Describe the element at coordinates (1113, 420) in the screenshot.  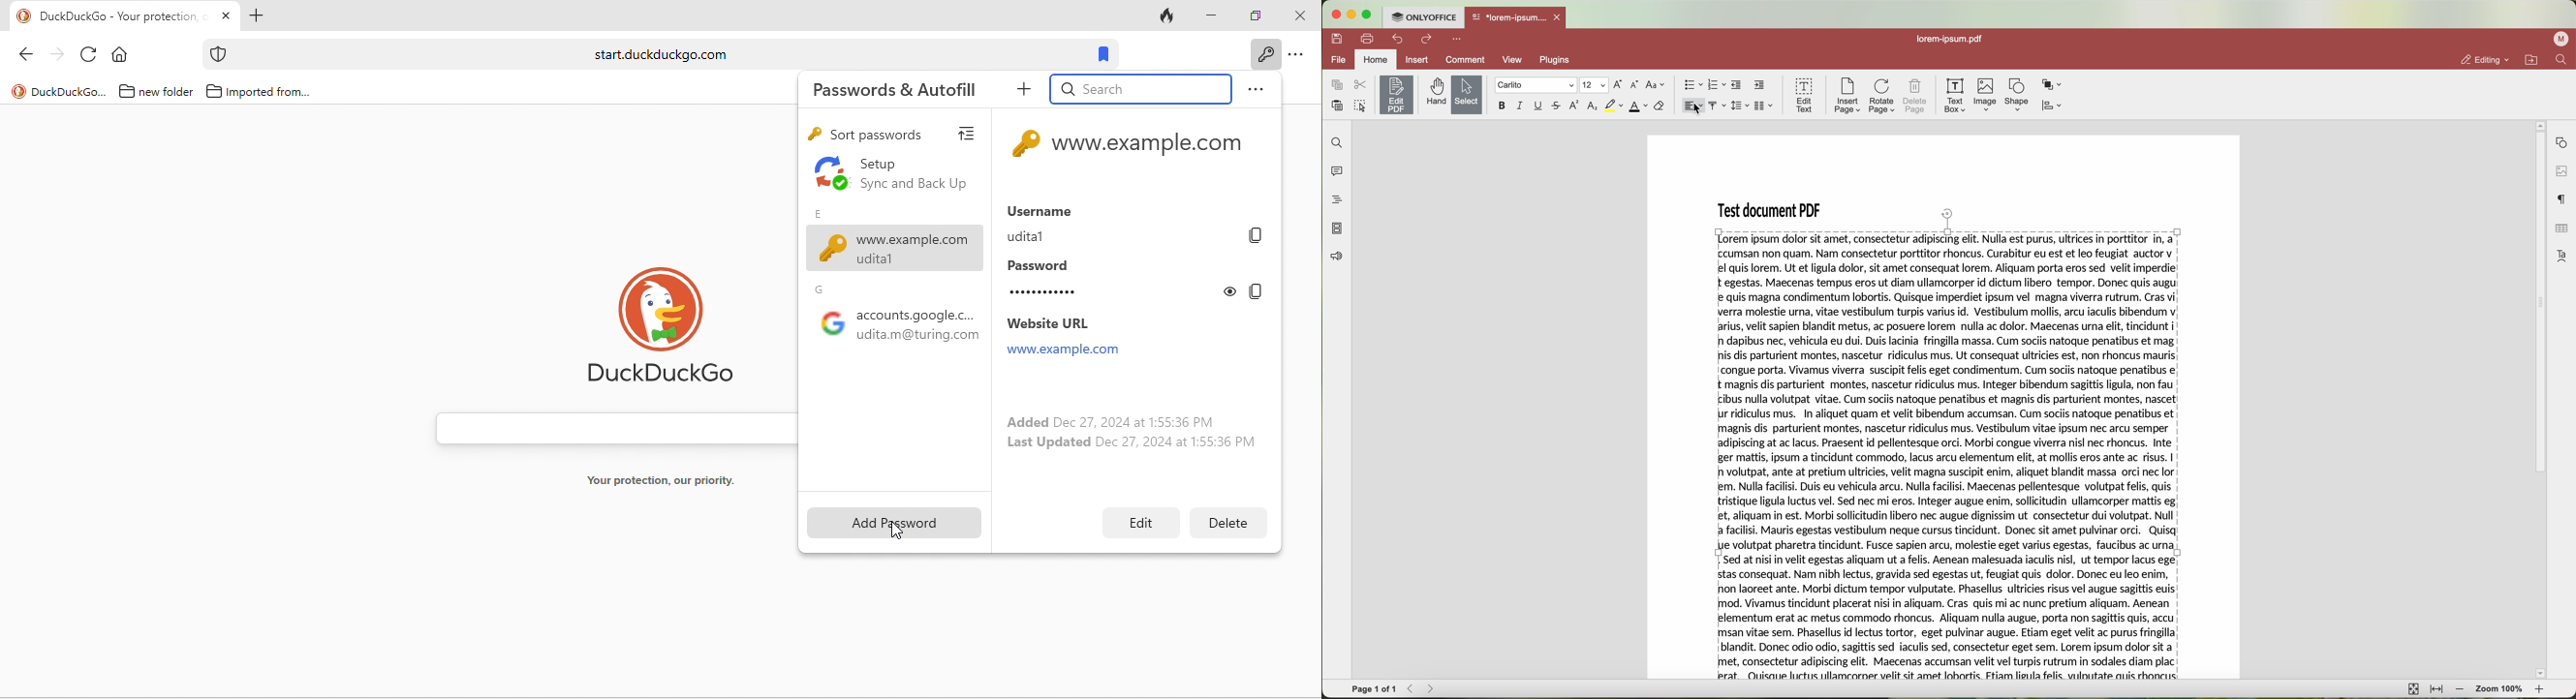
I see `added dec 27, 2024 at 1:55:36 pm` at that location.